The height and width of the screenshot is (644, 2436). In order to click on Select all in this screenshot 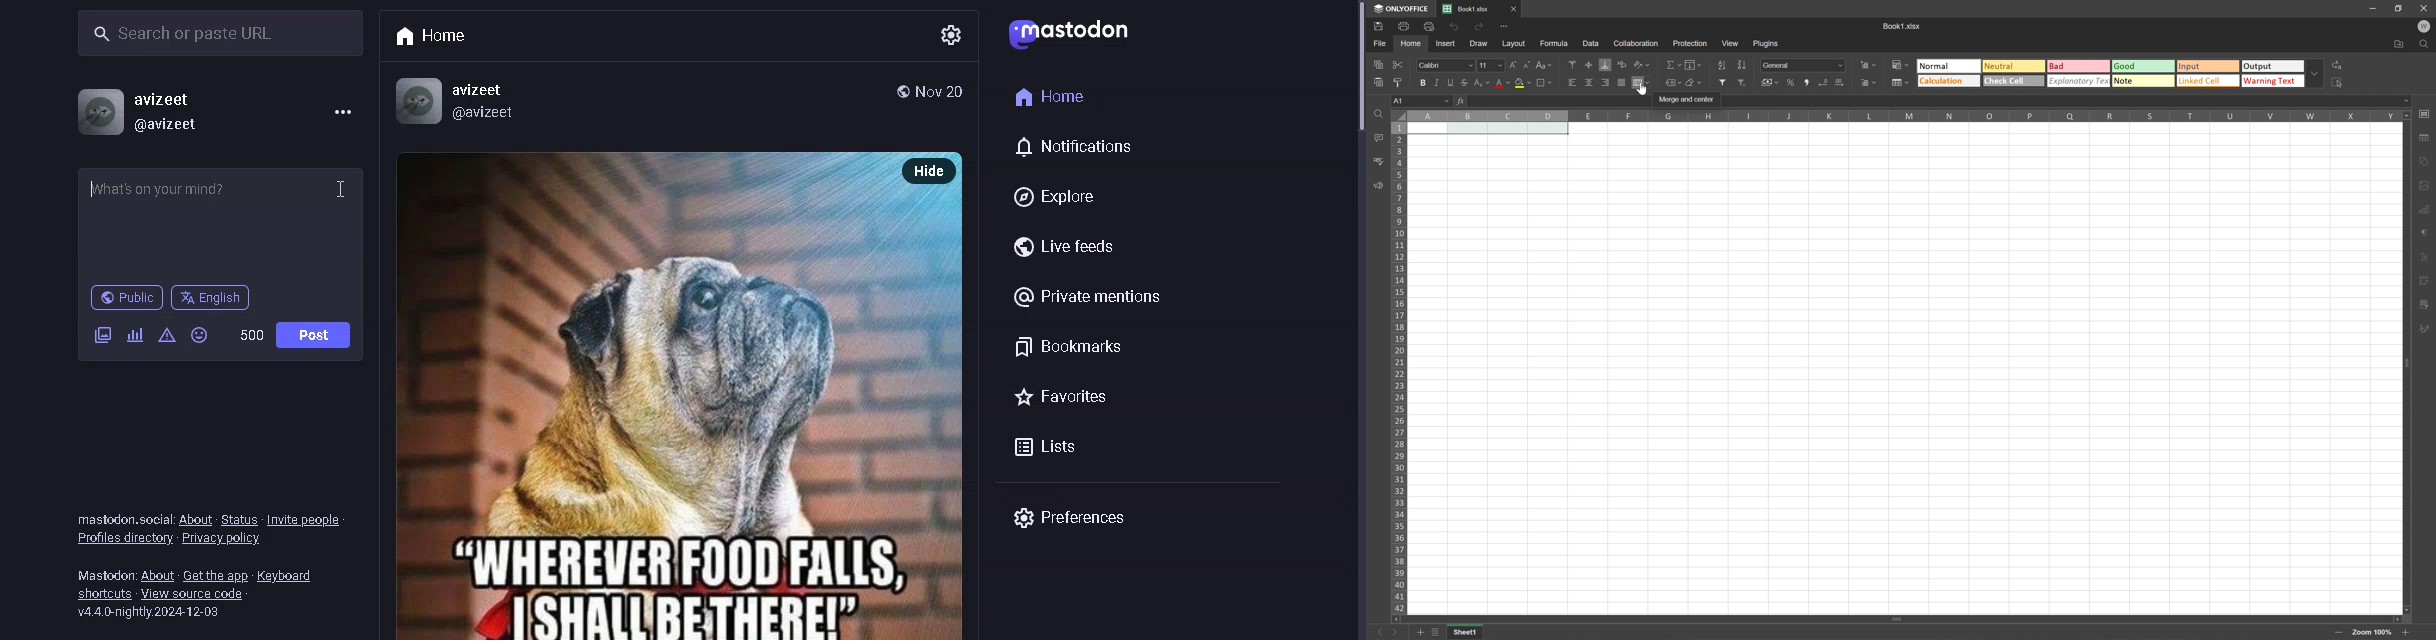, I will do `click(2340, 84)`.